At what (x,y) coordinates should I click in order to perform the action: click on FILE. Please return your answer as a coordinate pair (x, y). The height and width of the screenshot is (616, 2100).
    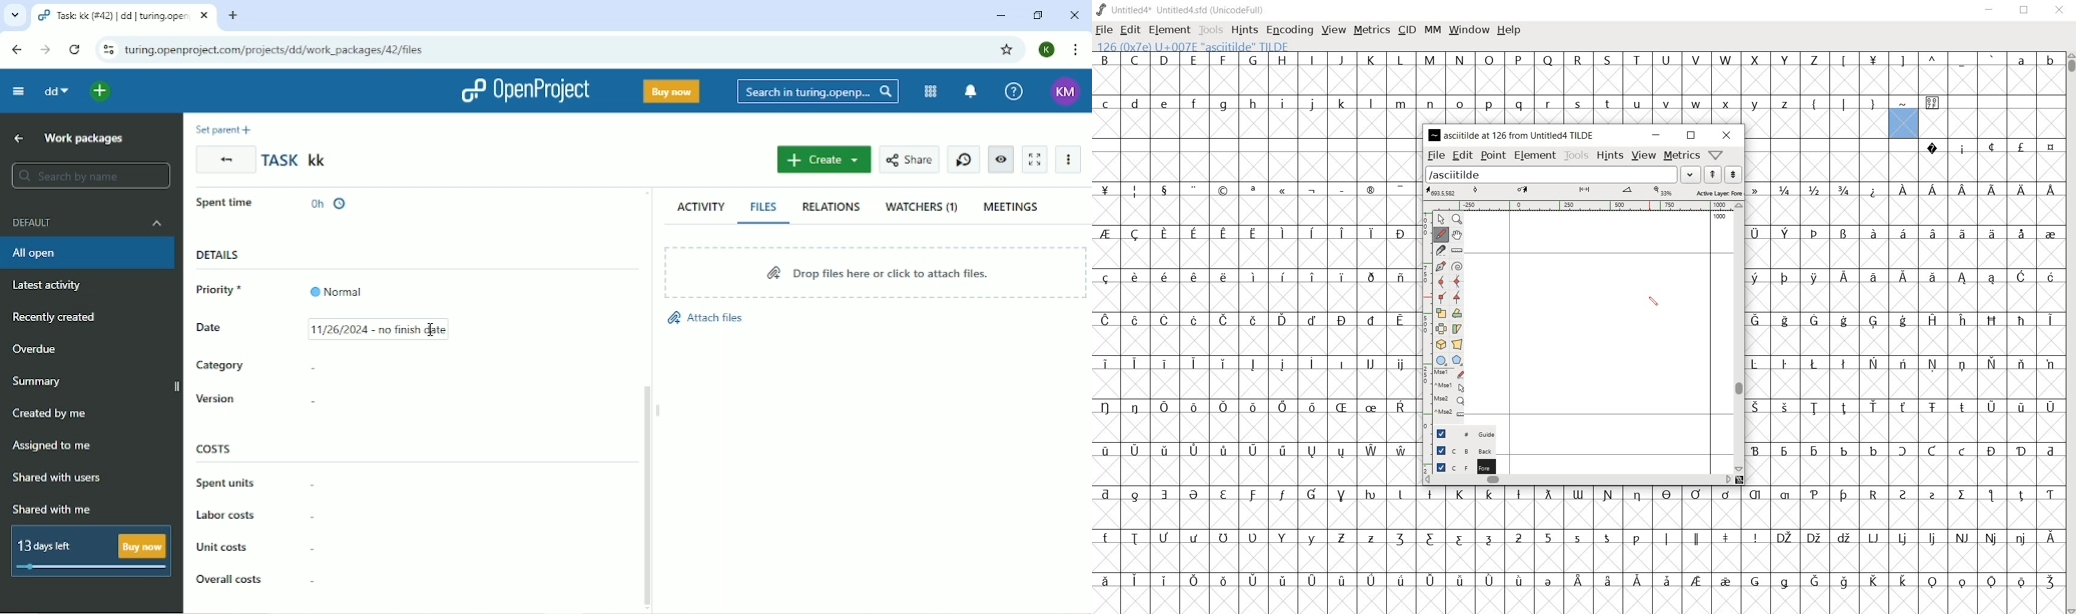
    Looking at the image, I should click on (1105, 29).